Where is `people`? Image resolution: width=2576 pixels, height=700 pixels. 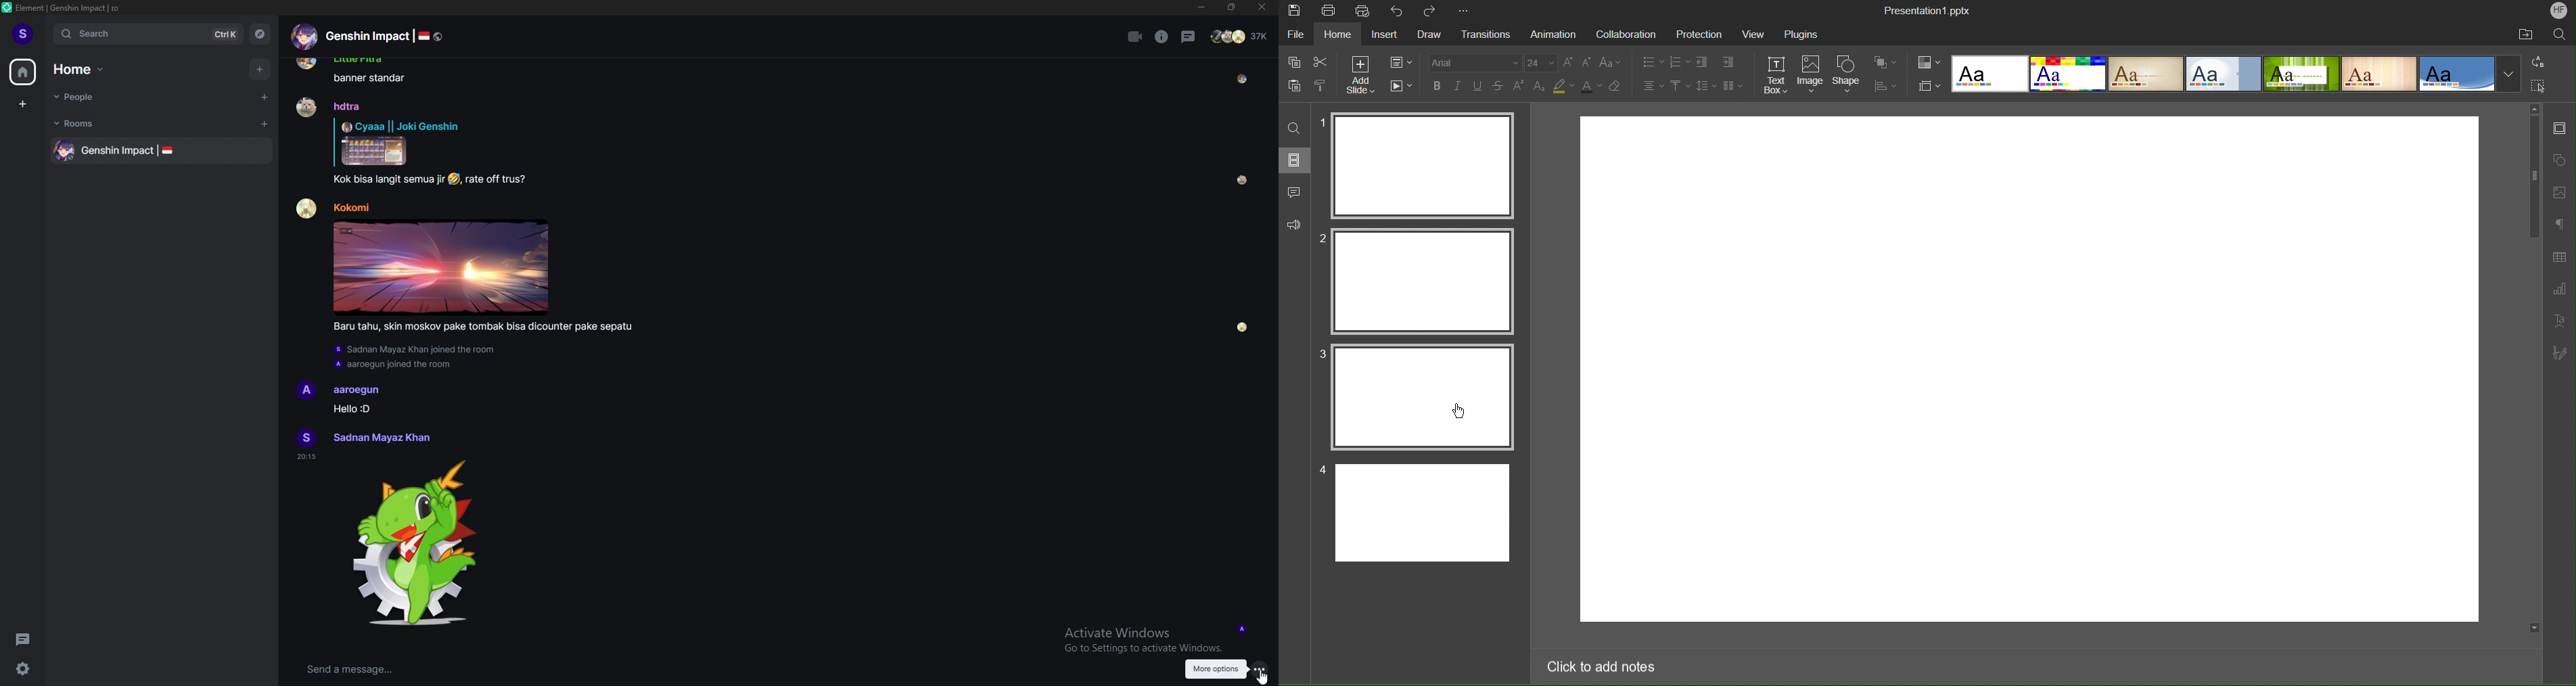
people is located at coordinates (1241, 36).